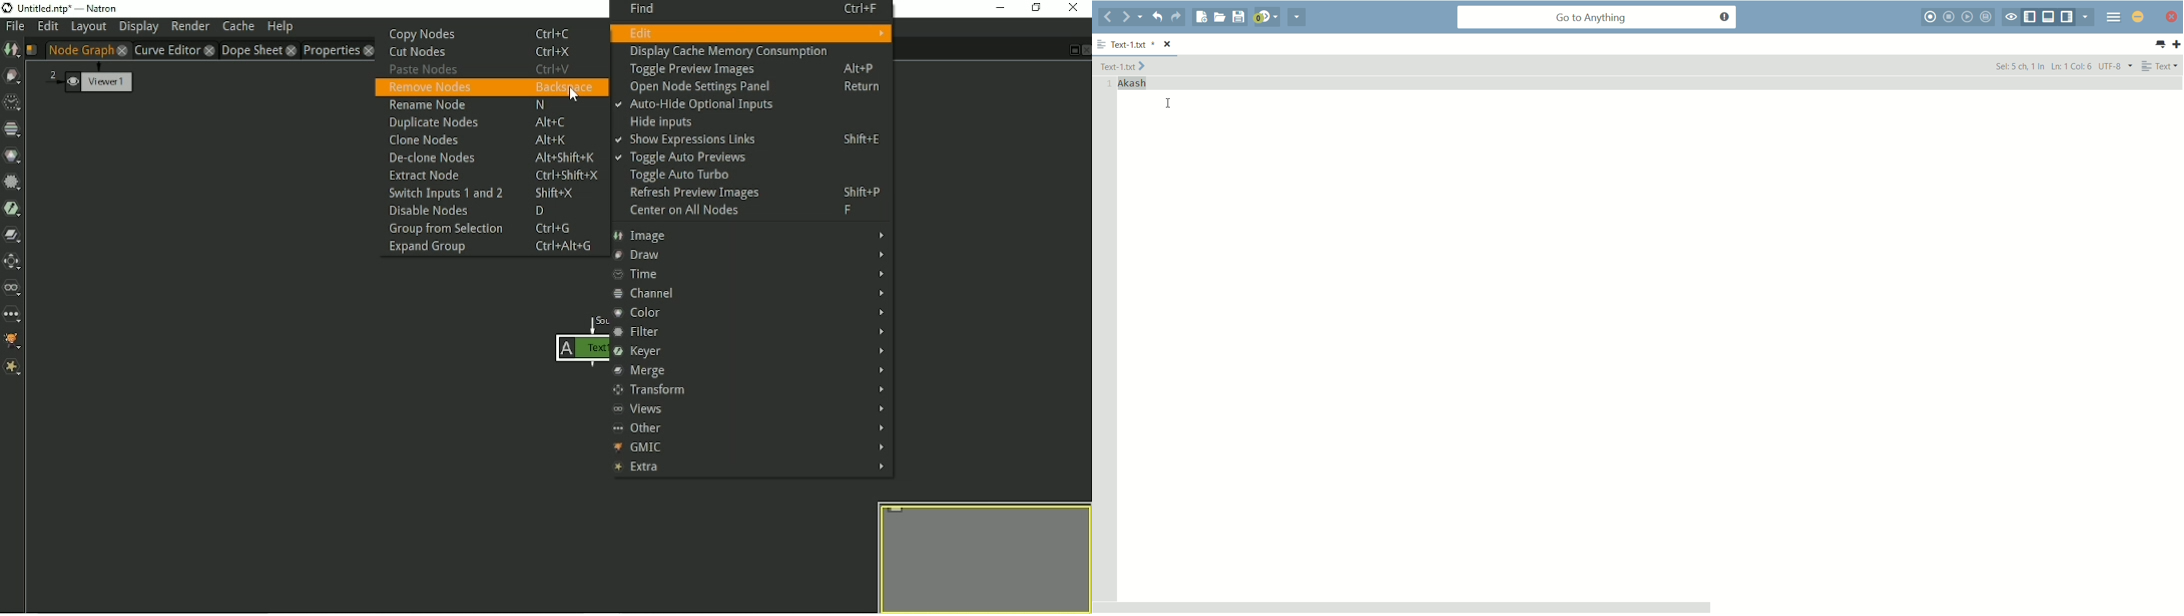 This screenshot has height=616, width=2184. What do you see at coordinates (14, 28) in the screenshot?
I see `File` at bounding box center [14, 28].